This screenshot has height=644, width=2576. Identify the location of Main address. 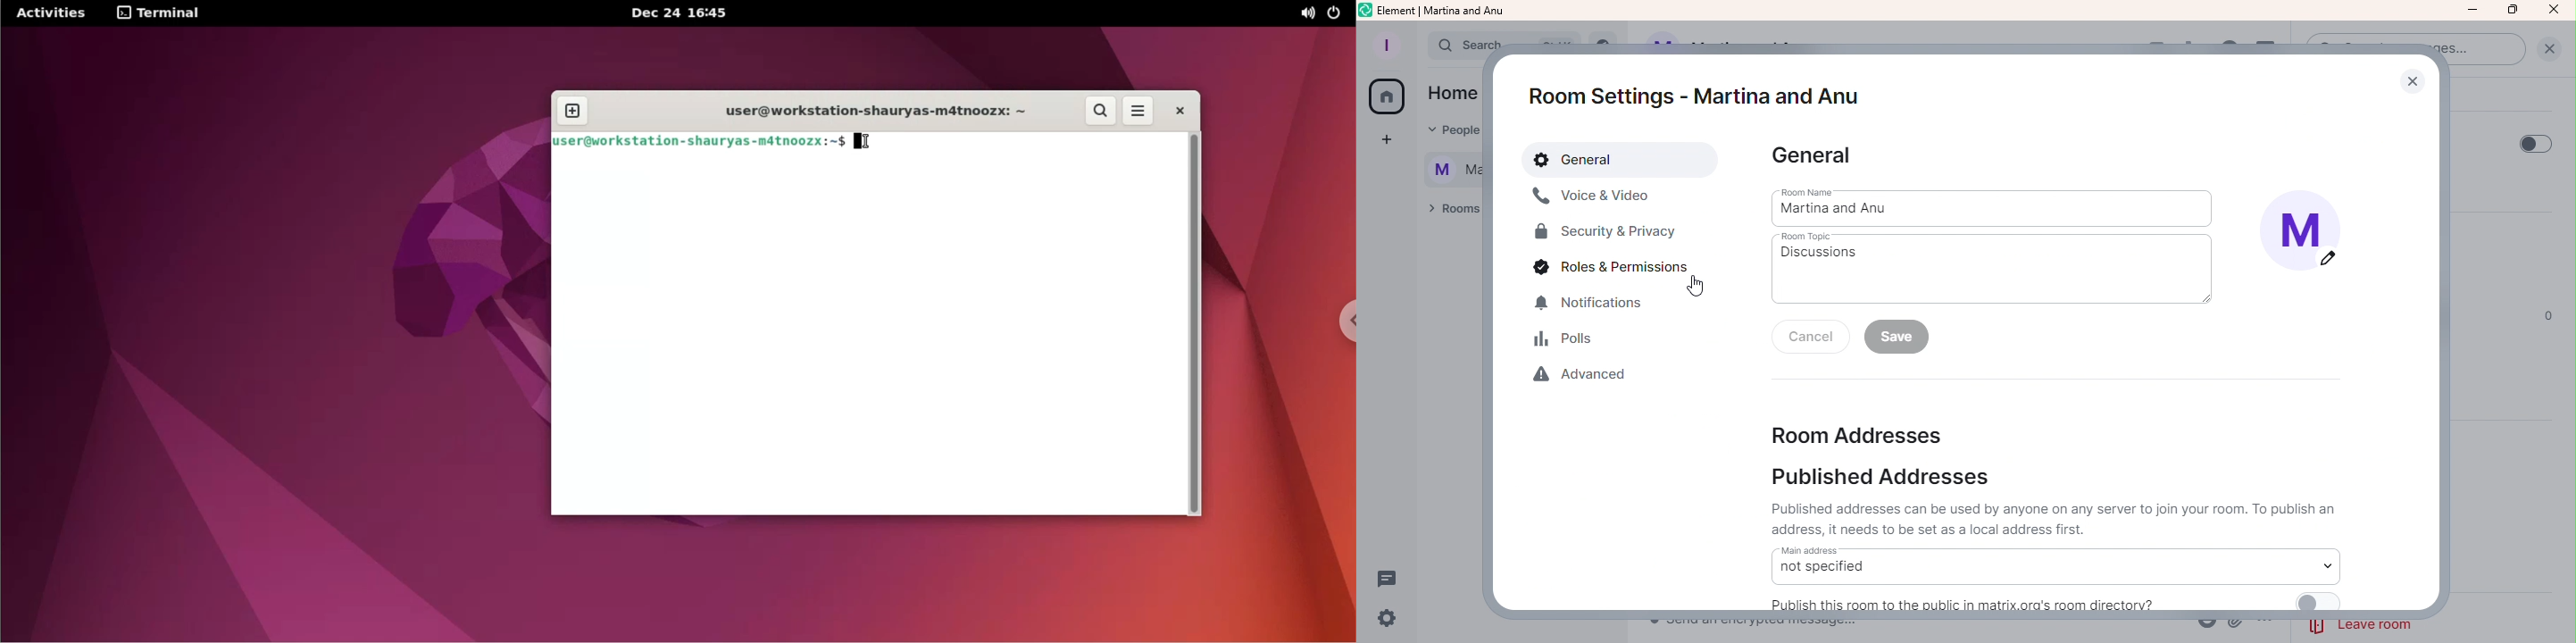
(2060, 566).